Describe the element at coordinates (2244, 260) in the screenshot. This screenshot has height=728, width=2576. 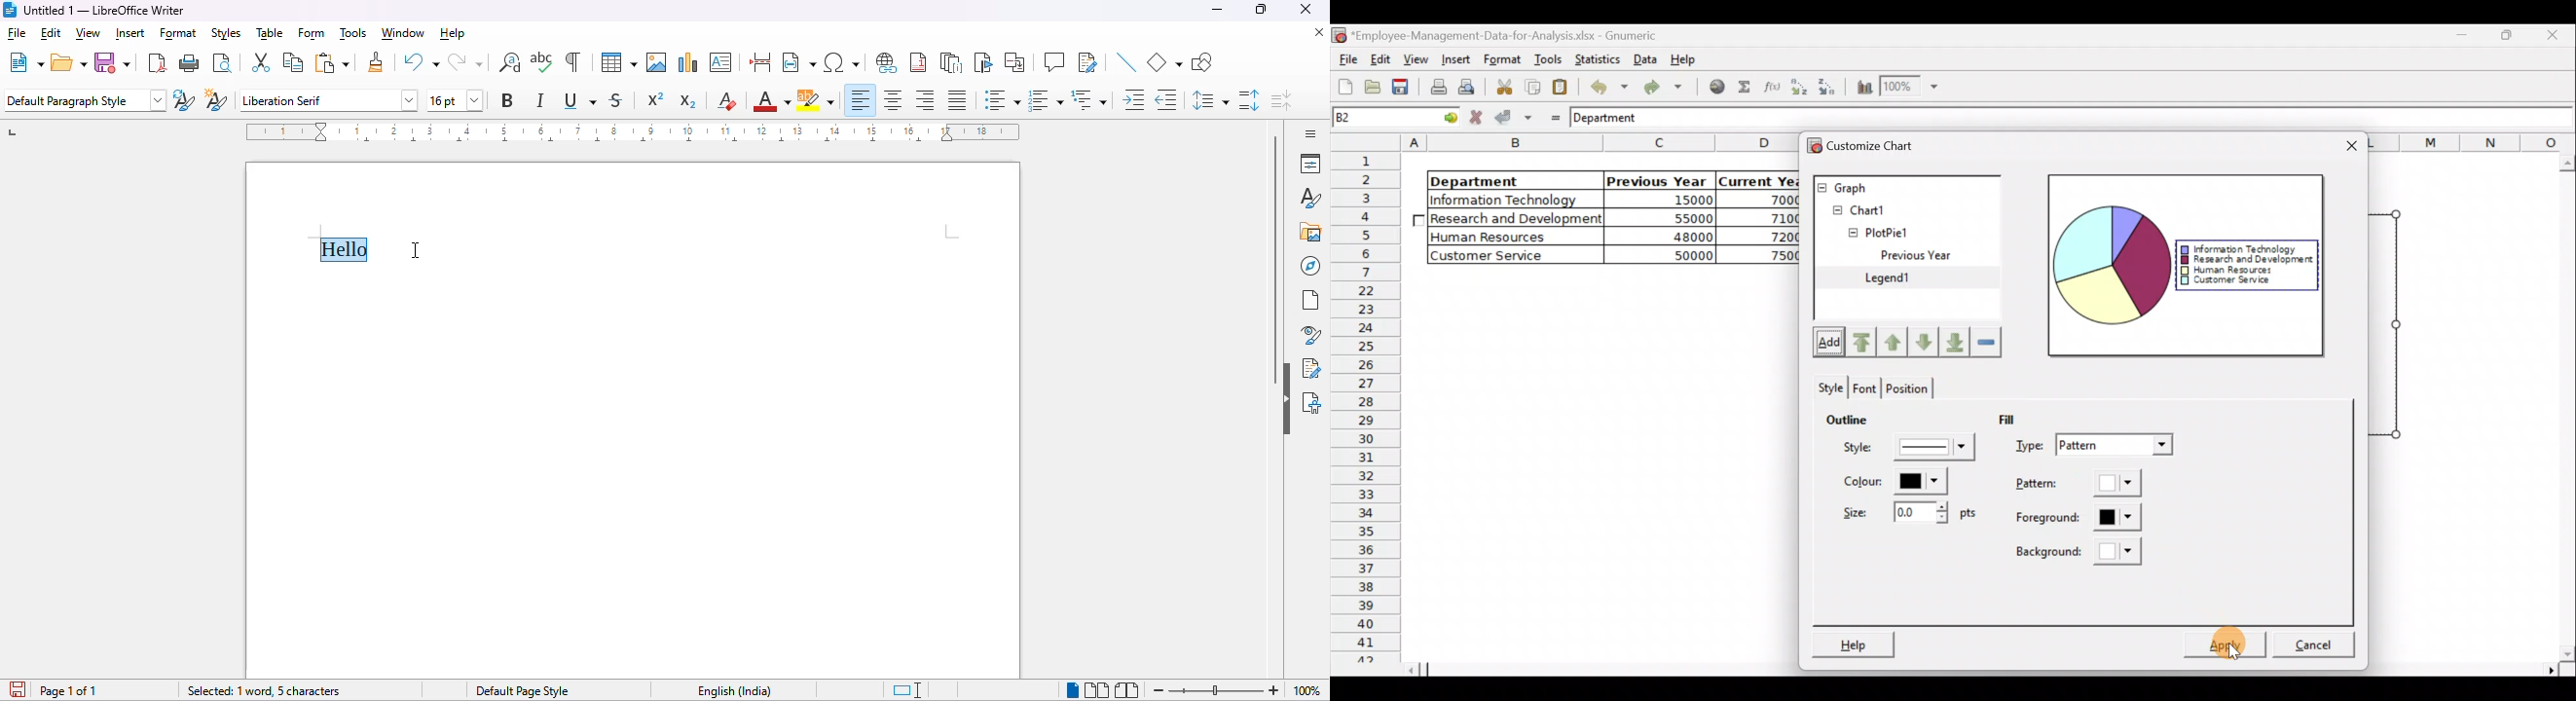
I see ` Research and Development` at that location.